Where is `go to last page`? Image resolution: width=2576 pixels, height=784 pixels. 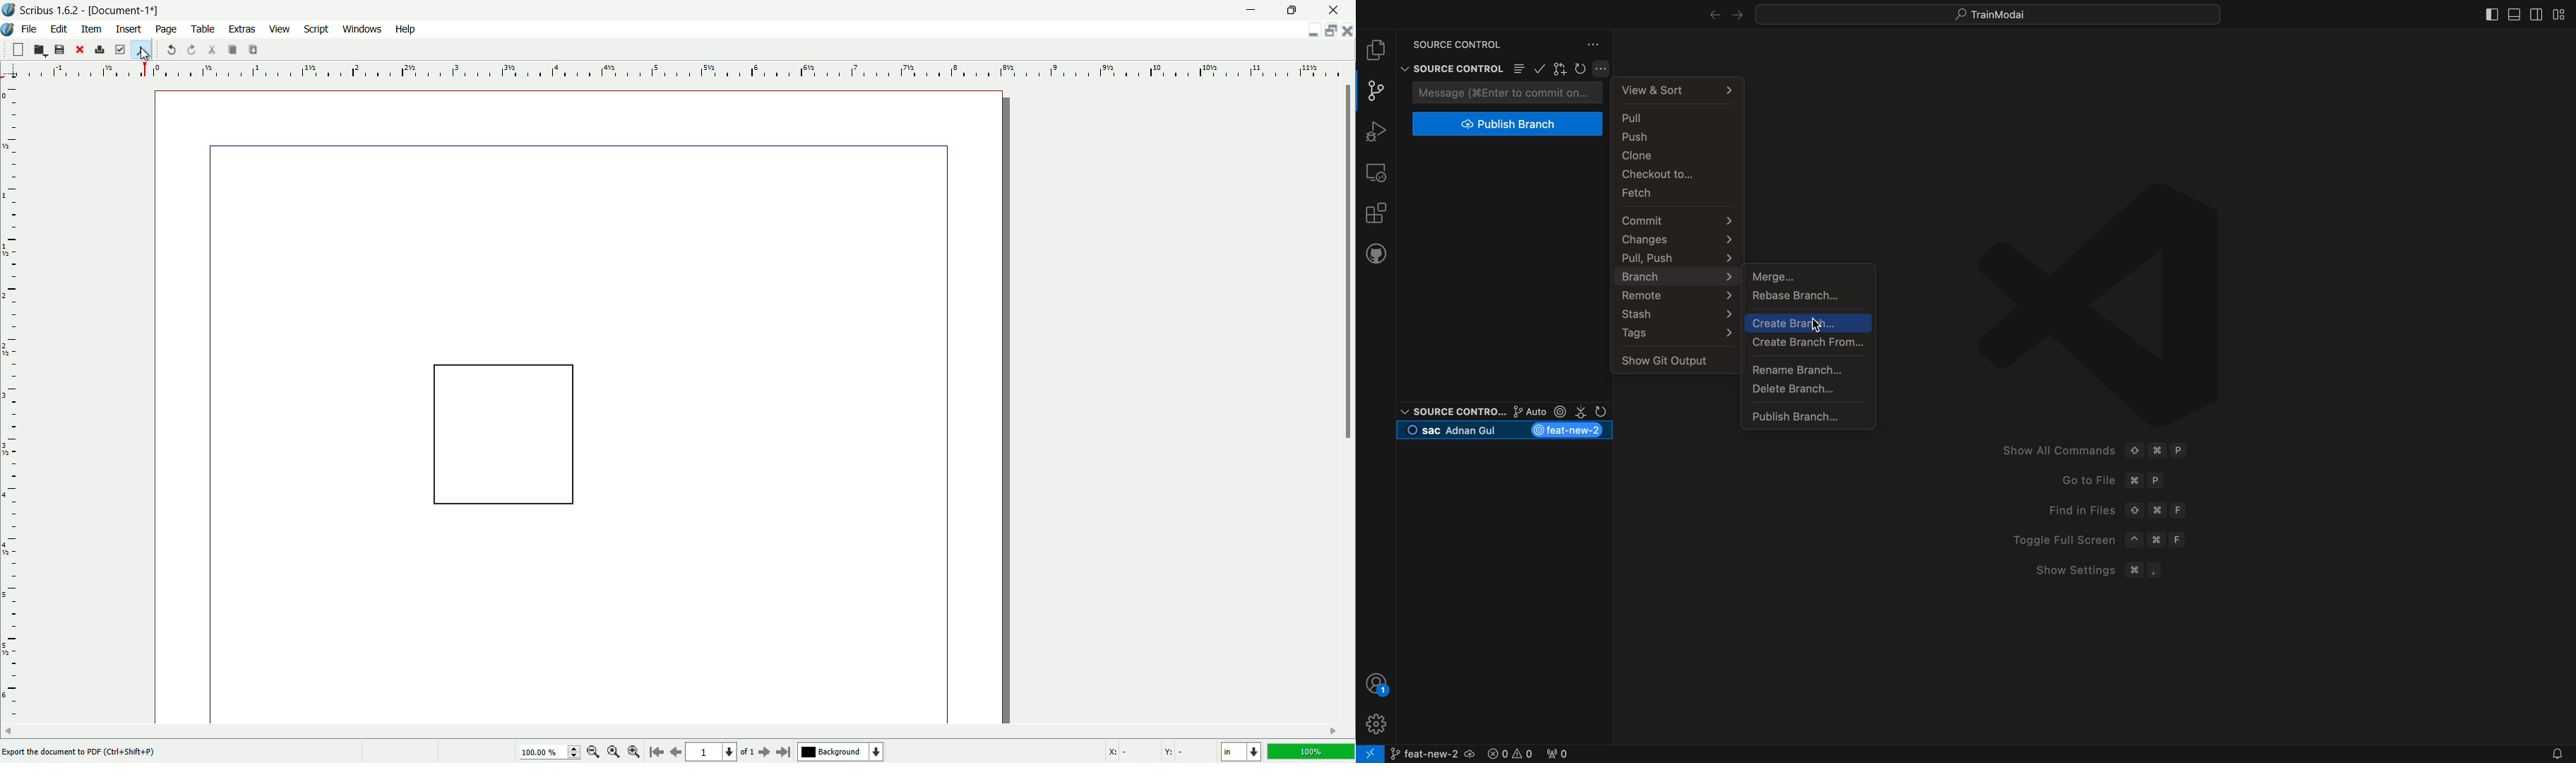 go to last page is located at coordinates (785, 752).